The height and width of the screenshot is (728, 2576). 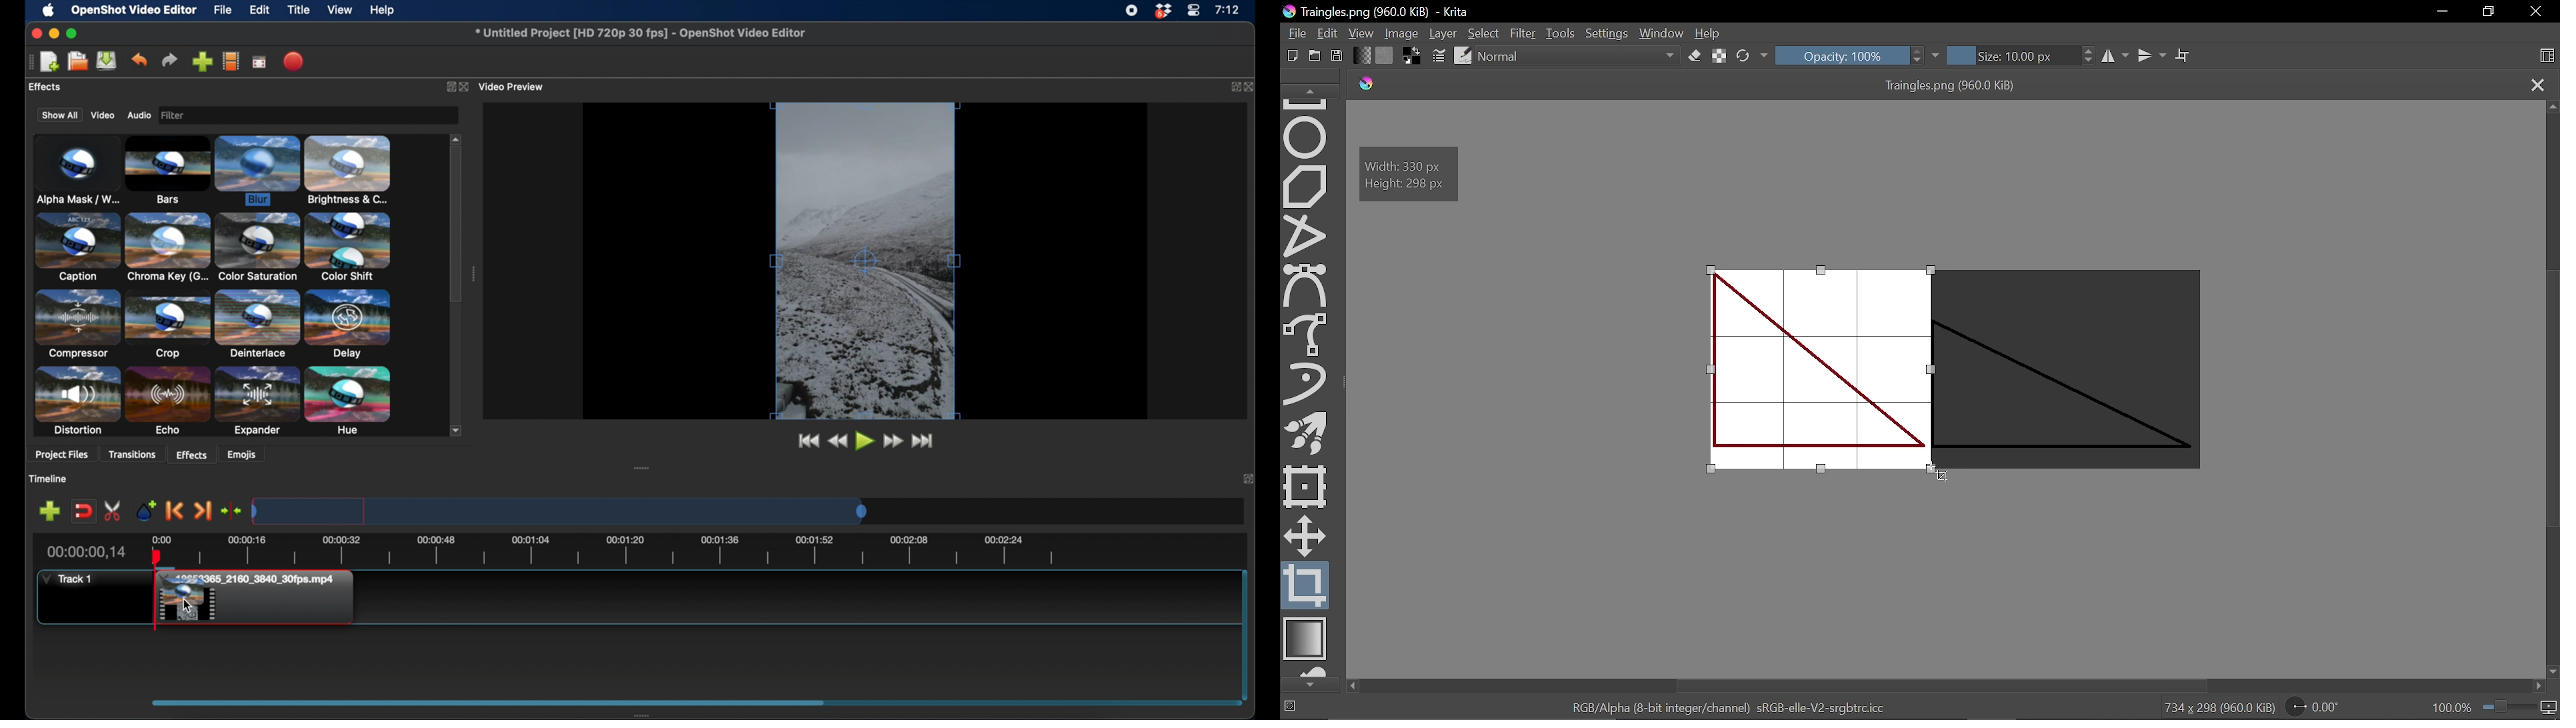 I want to click on video, so click(x=101, y=115).